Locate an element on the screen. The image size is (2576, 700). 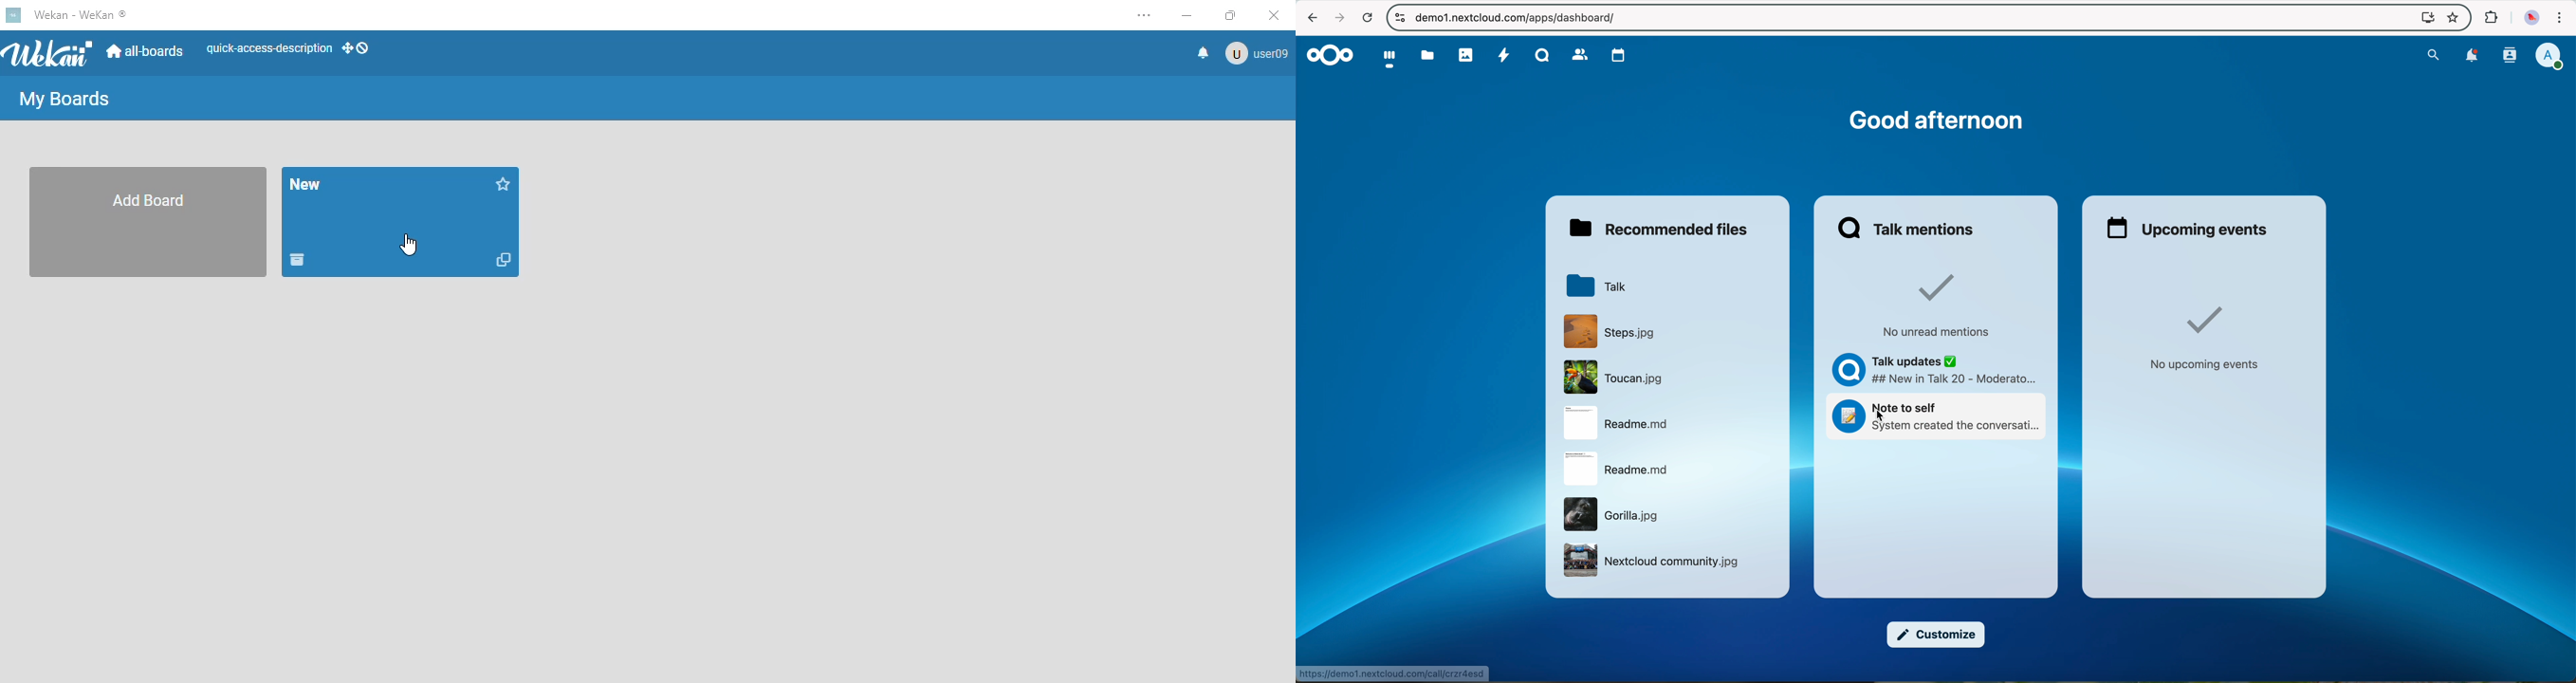
recommended files is located at coordinates (1657, 228).